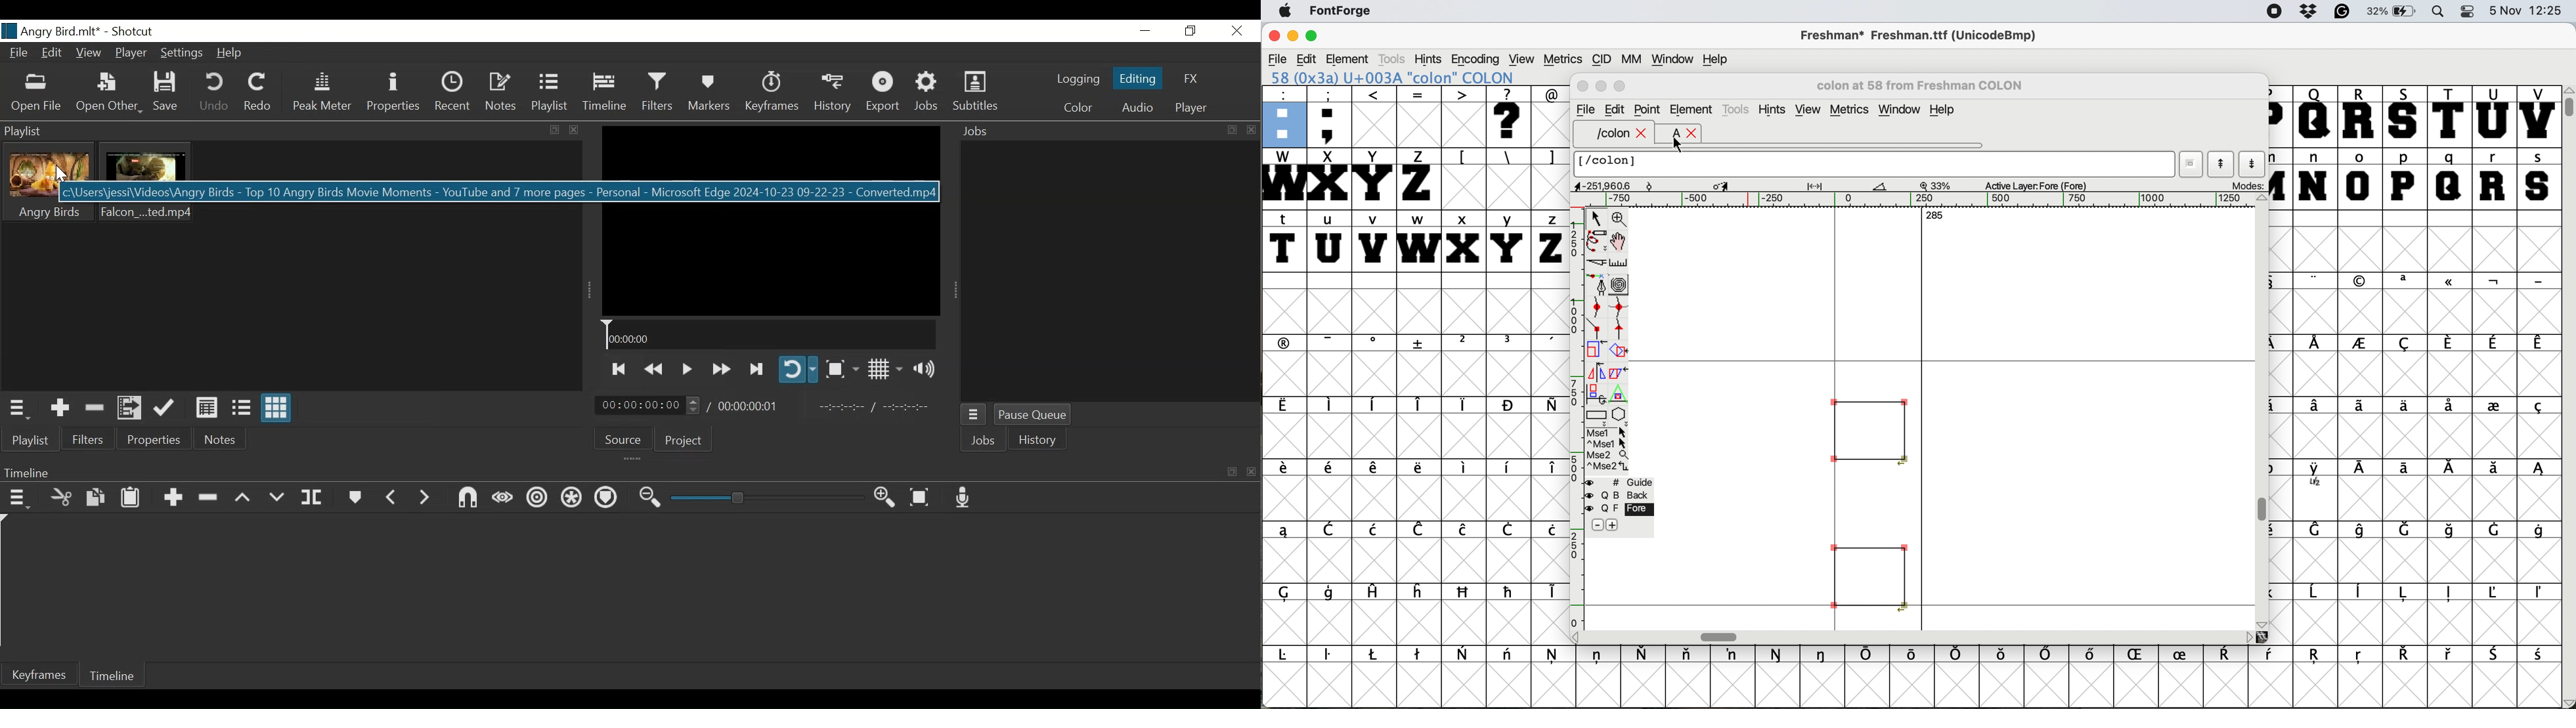  Describe the element at coordinates (770, 335) in the screenshot. I see `Timeline` at that location.